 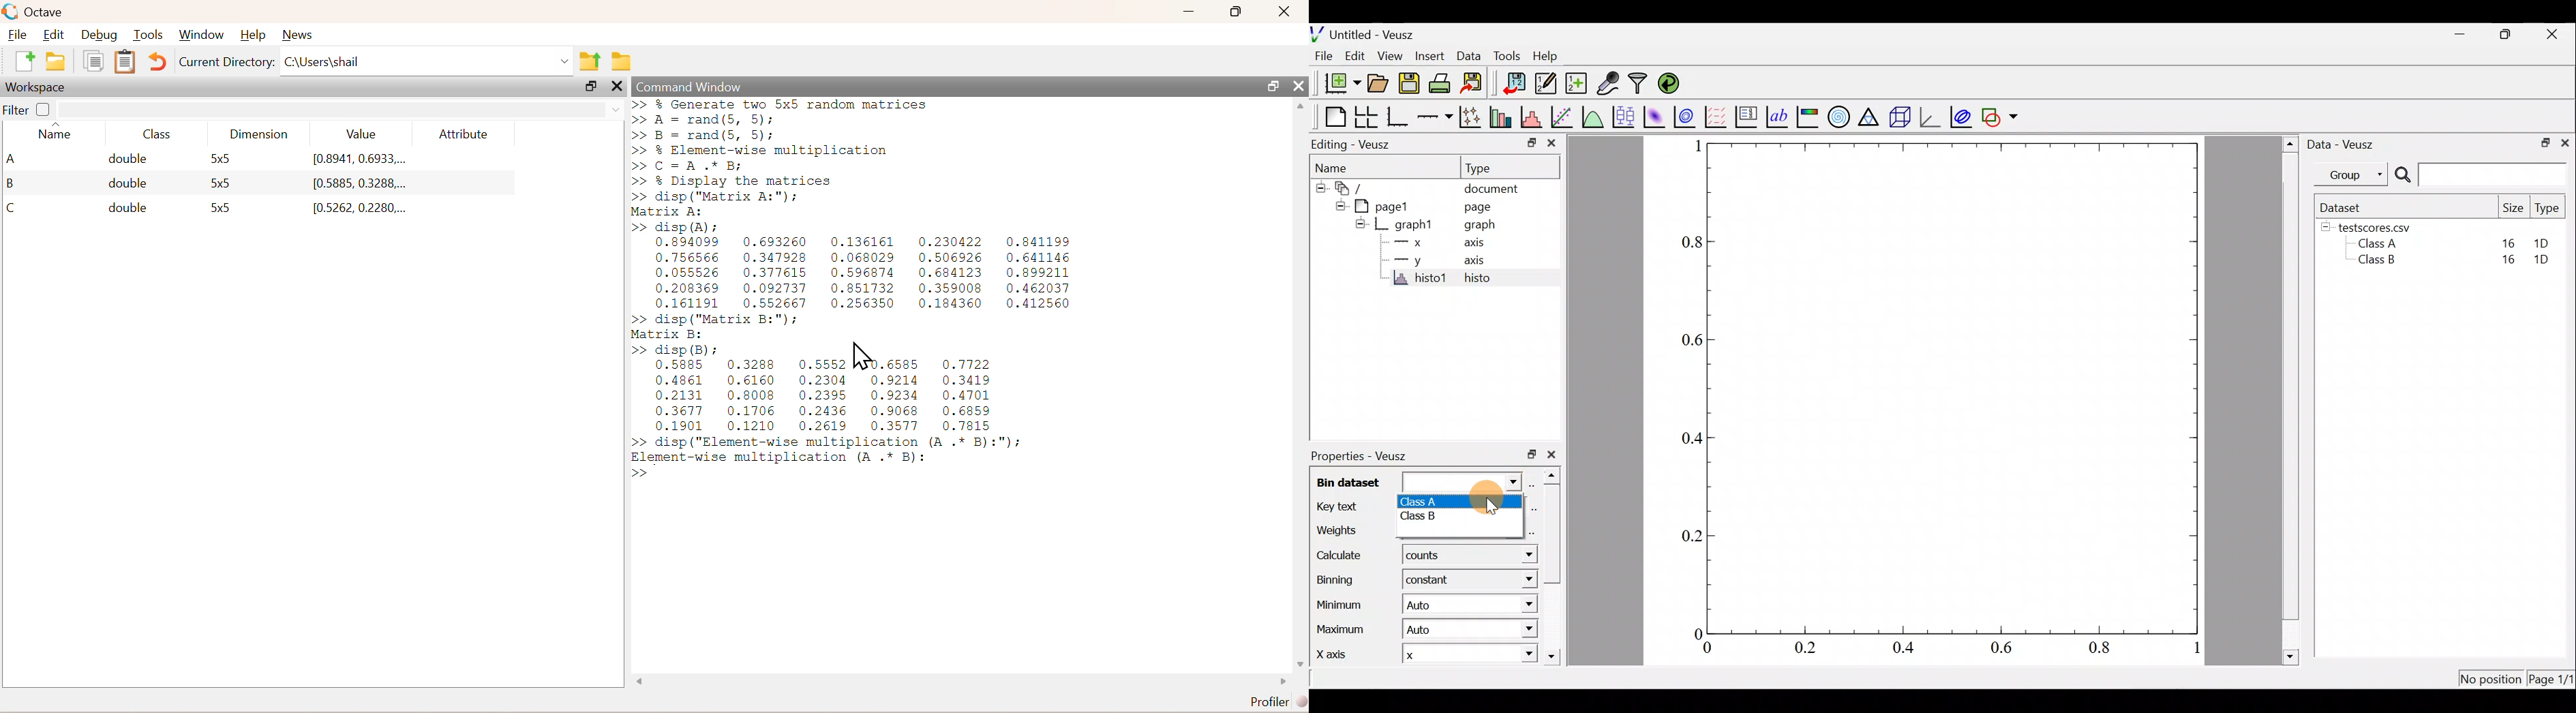 I want to click on restore down, so click(x=1528, y=455).